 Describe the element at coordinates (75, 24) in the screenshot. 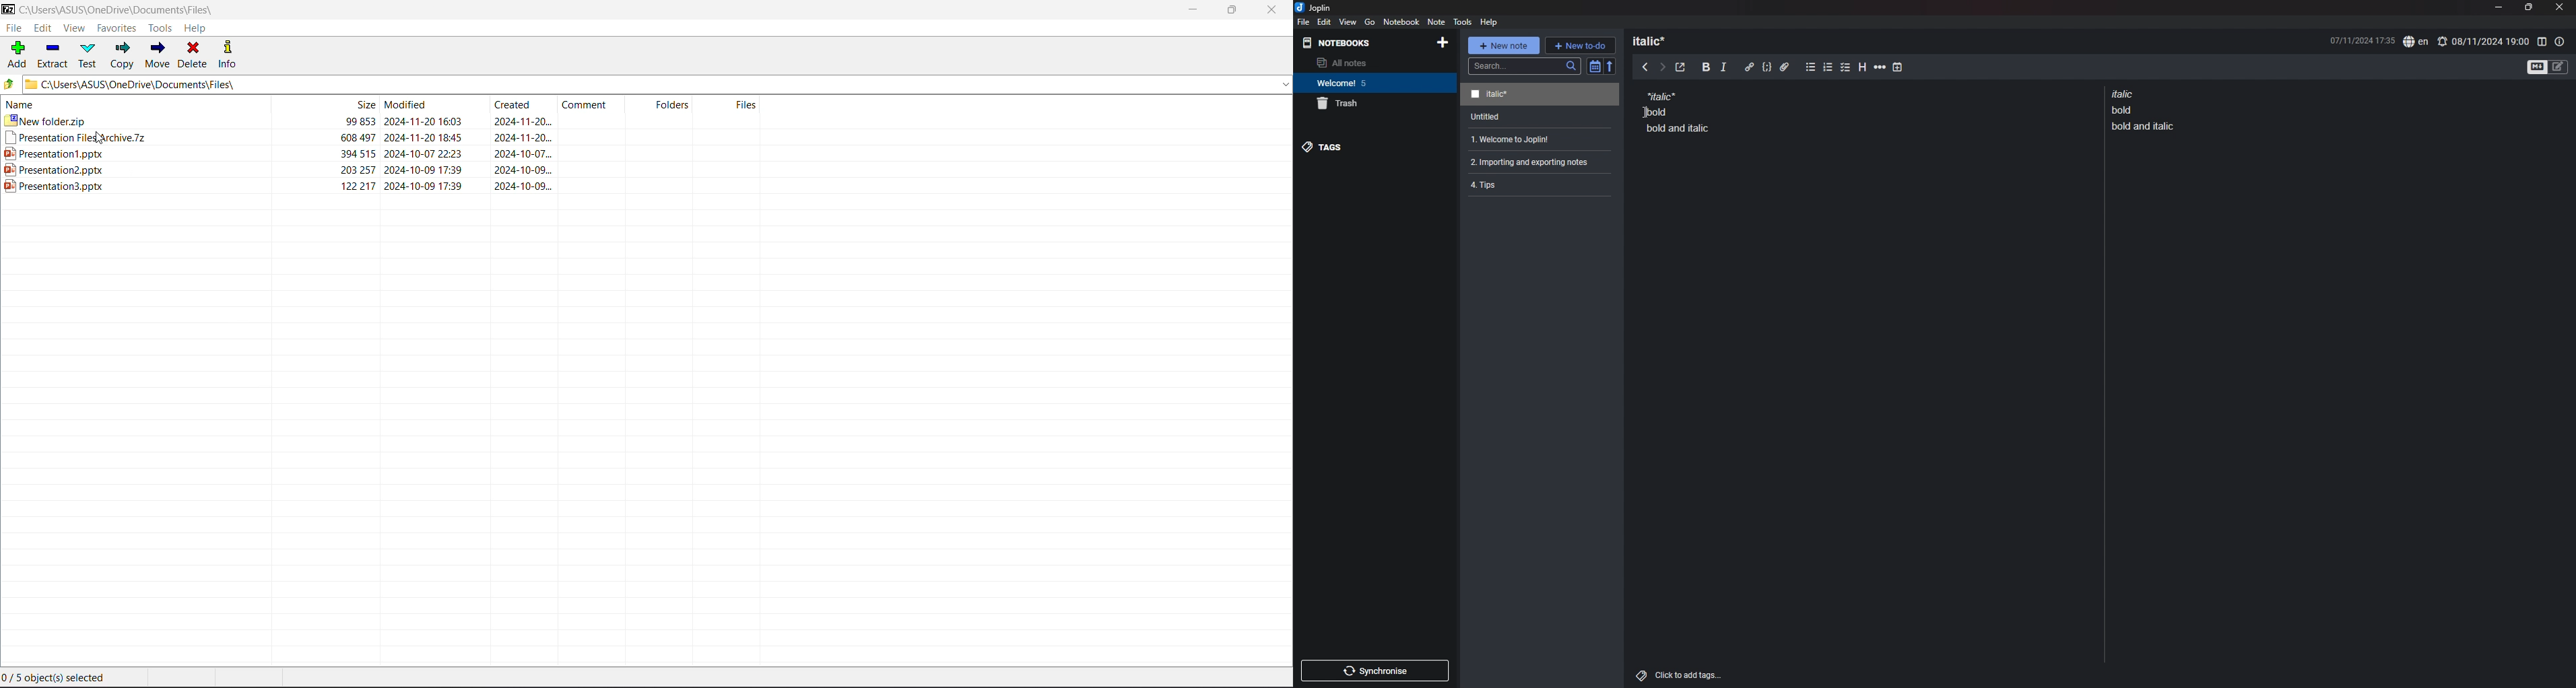

I see `View` at that location.